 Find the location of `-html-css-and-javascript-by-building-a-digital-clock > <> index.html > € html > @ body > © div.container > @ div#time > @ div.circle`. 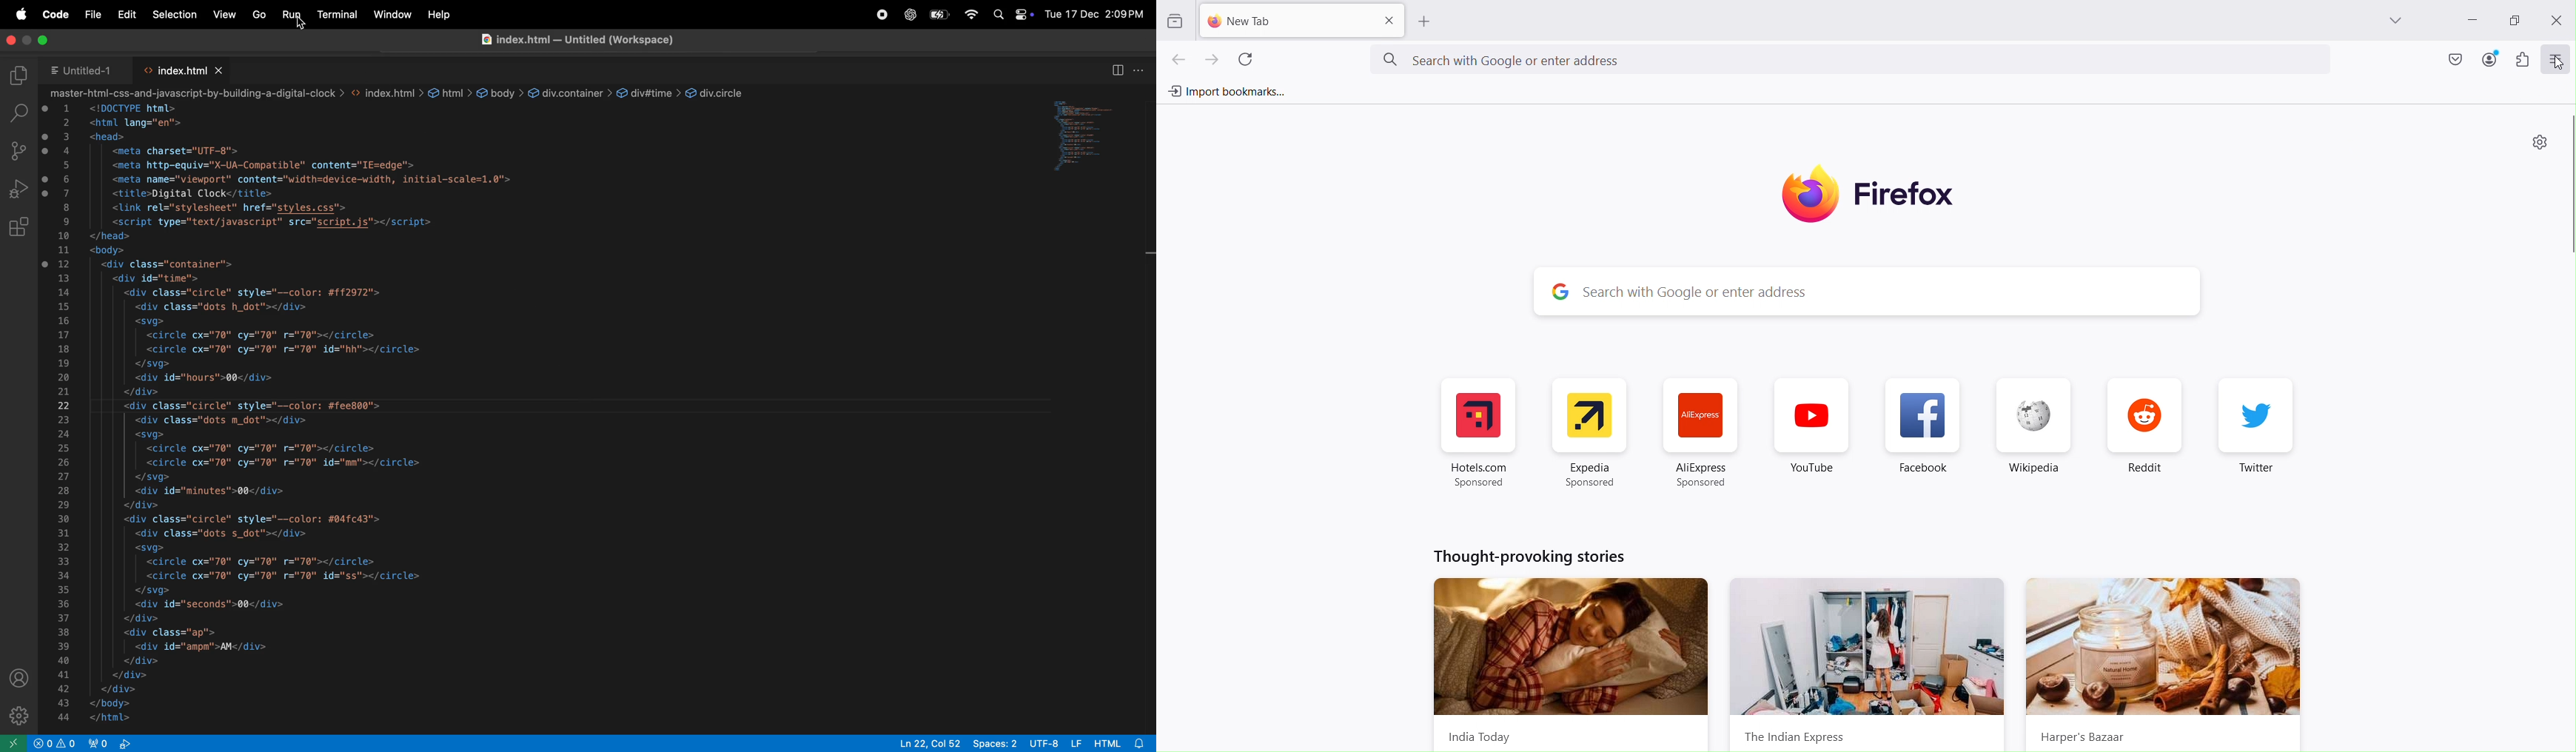

-html-css-and-javascript-by-building-a-digital-clock > <> index.html > € html > @ body > © div.container > @ div#time > @ div.circle is located at coordinates (400, 94).